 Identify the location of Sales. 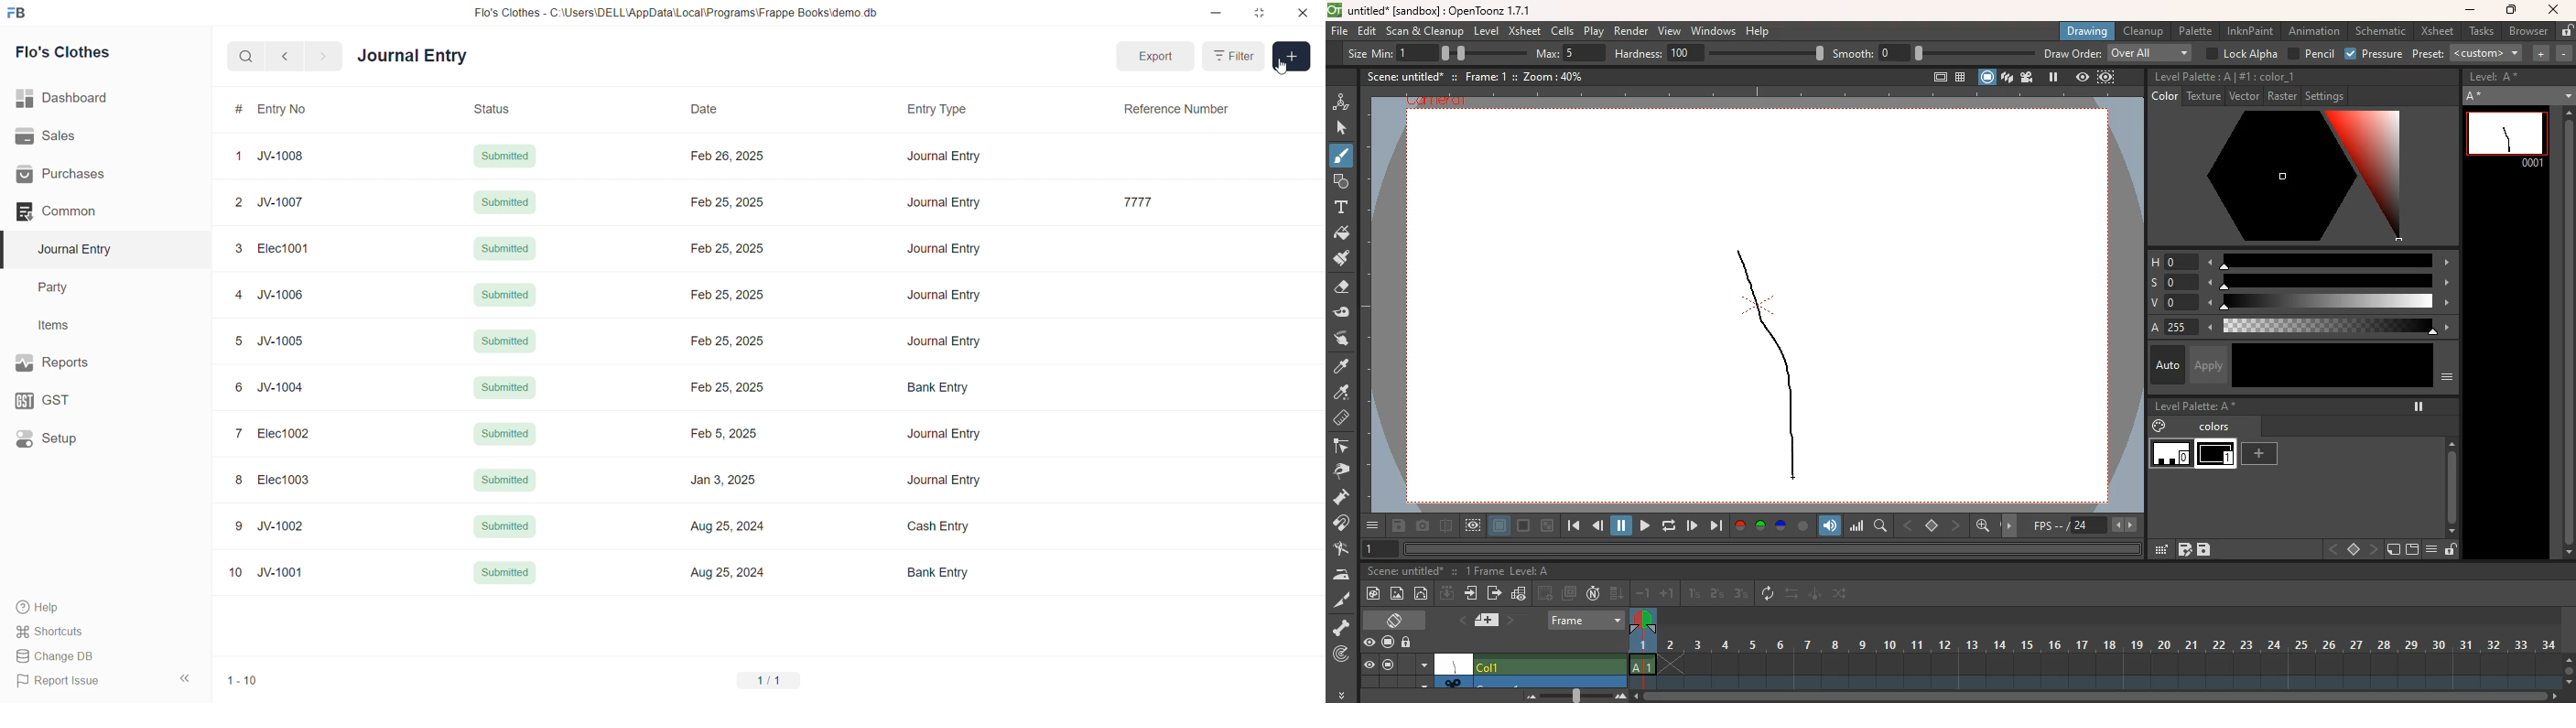
(82, 135).